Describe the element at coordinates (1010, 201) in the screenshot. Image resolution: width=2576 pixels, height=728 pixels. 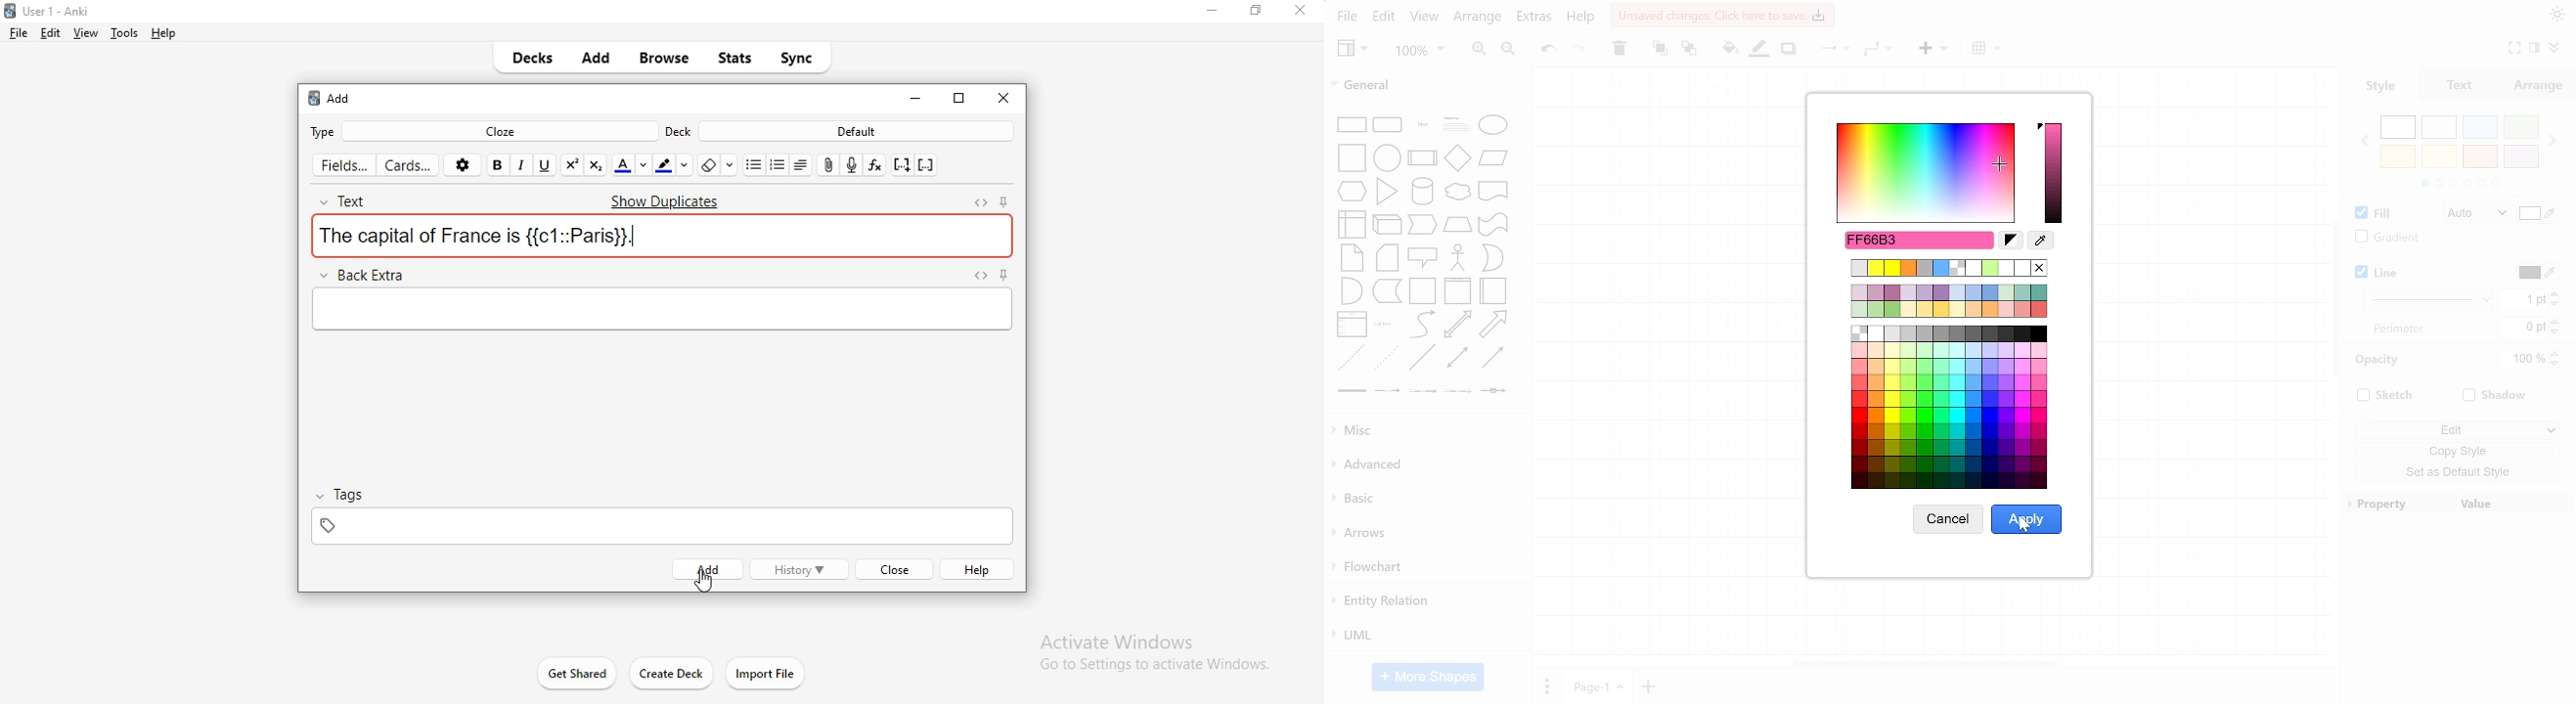
I see `pin` at that location.